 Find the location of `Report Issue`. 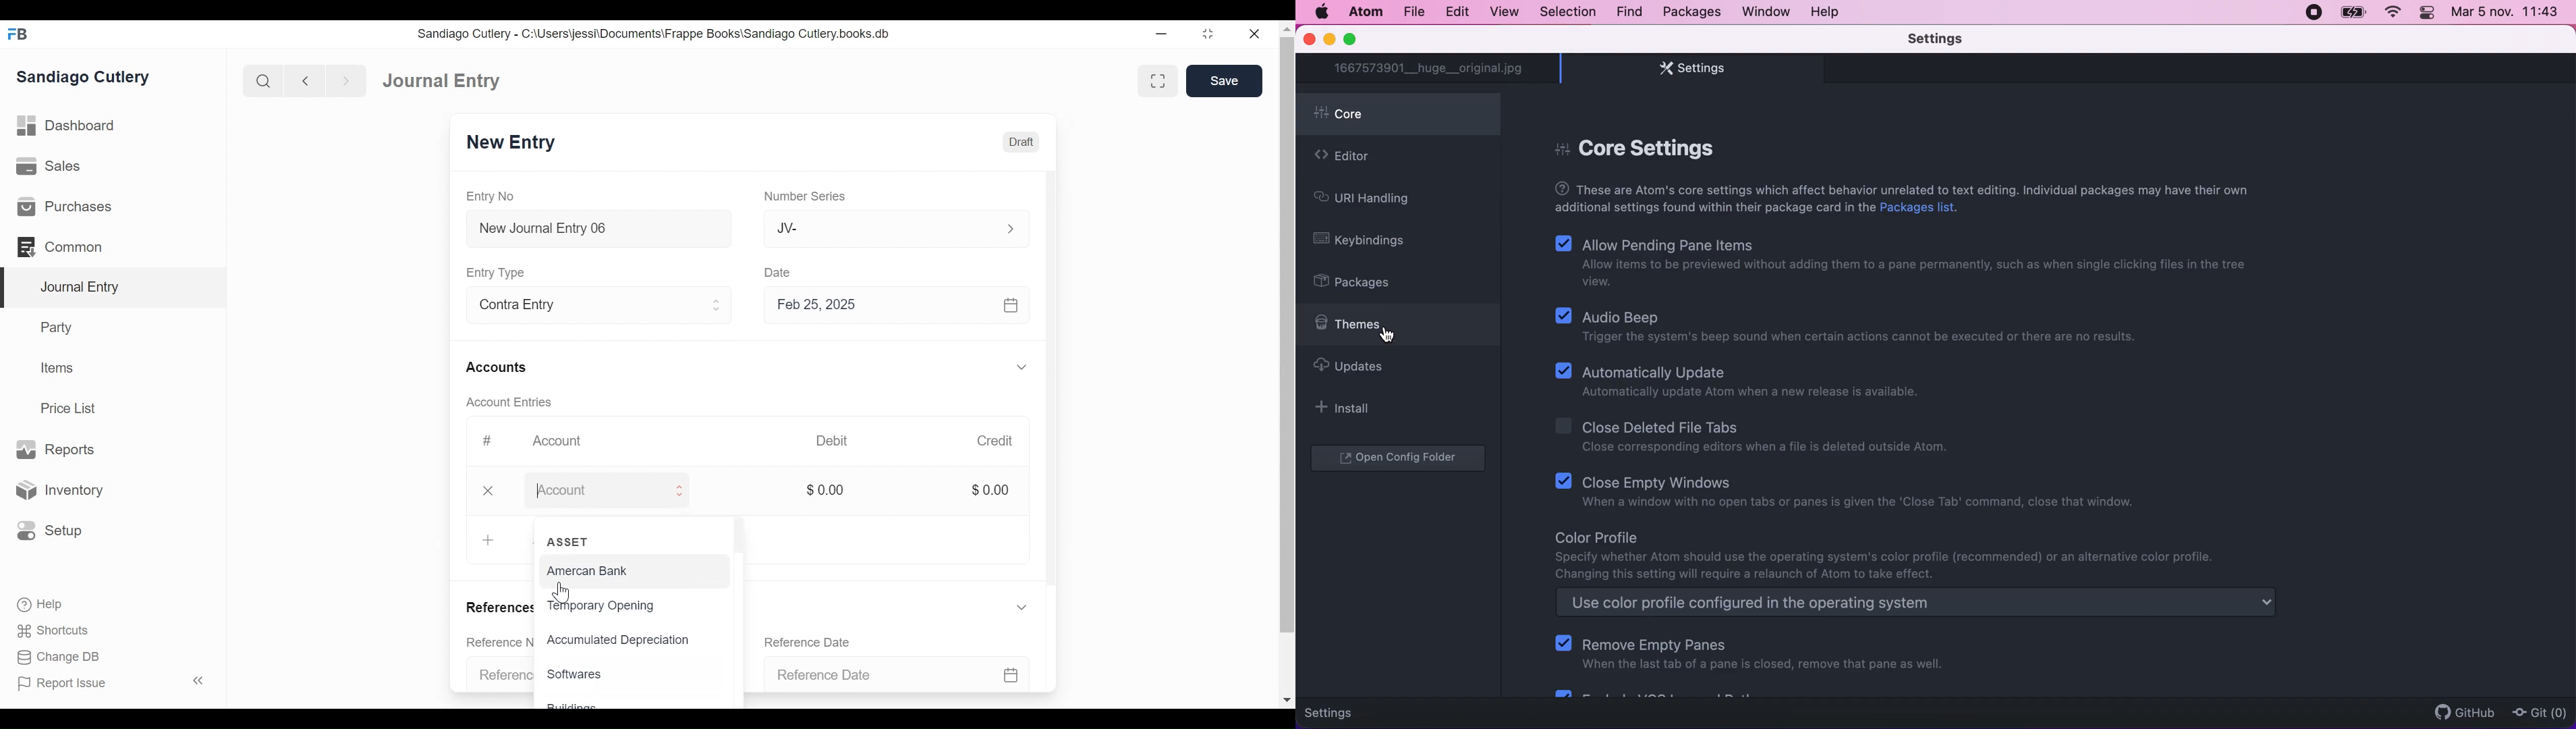

Report Issue is located at coordinates (113, 682).